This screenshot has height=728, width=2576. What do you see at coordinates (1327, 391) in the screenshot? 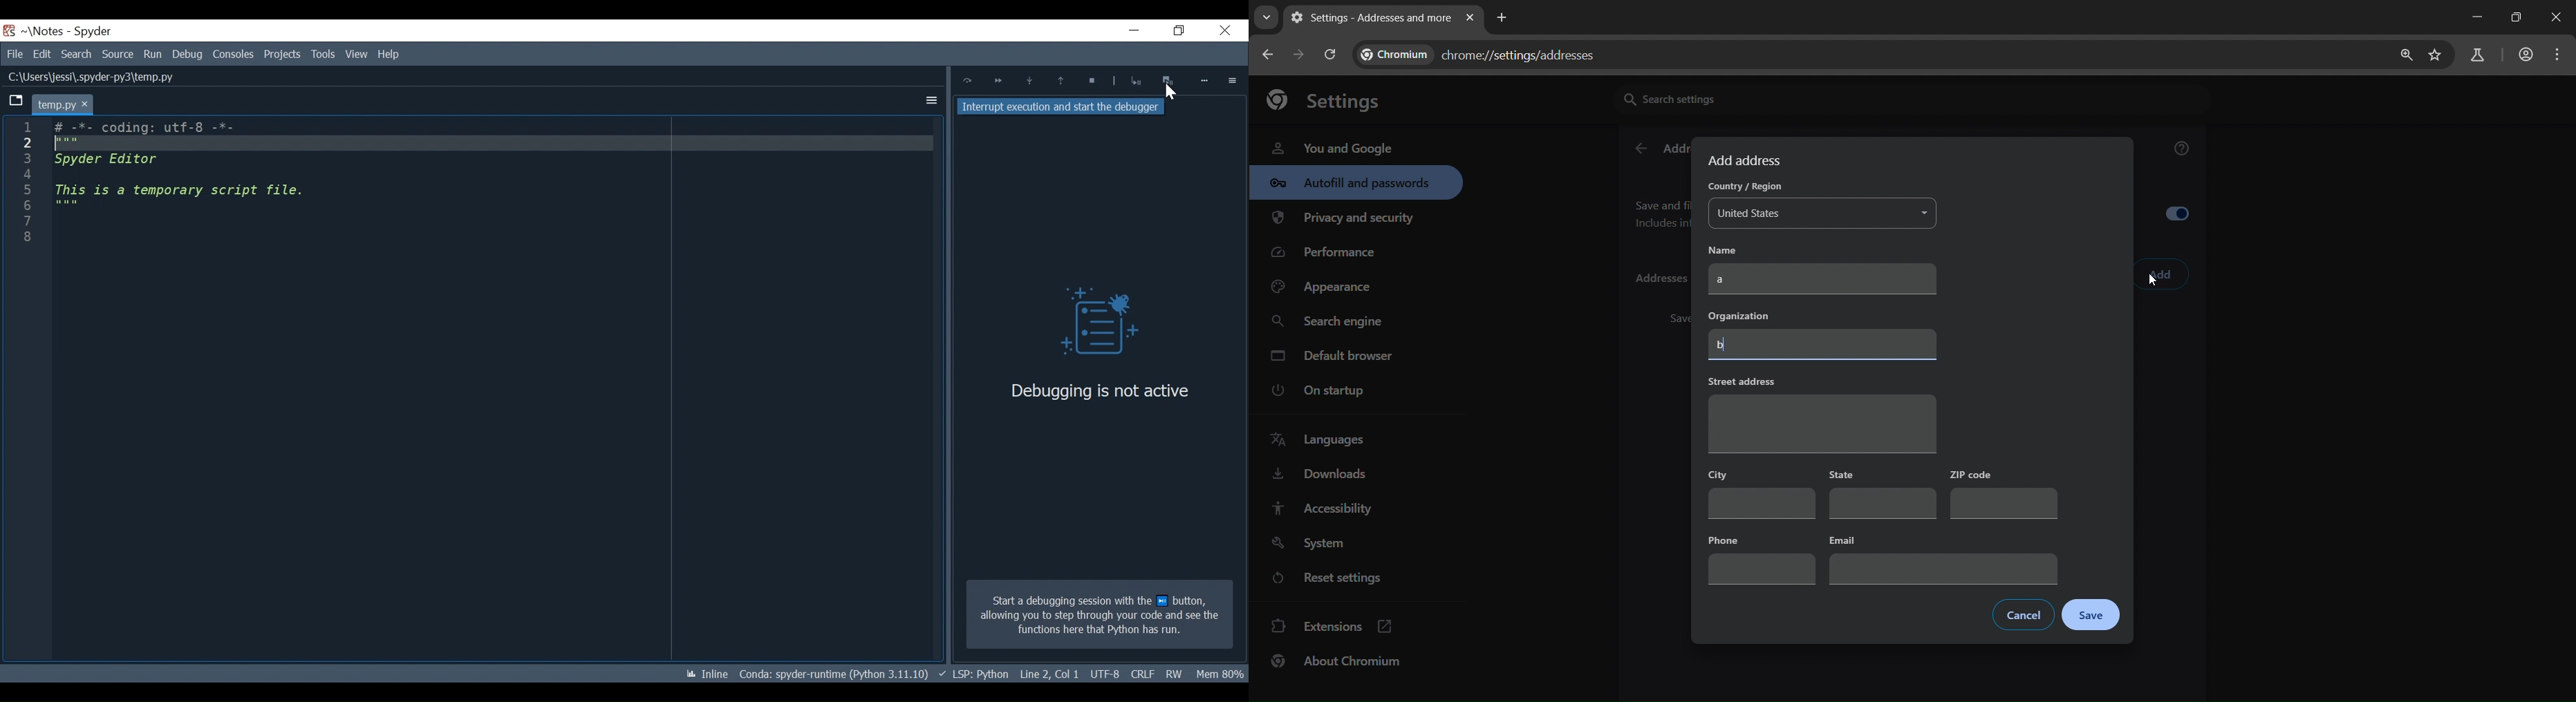
I see `on startup` at bounding box center [1327, 391].